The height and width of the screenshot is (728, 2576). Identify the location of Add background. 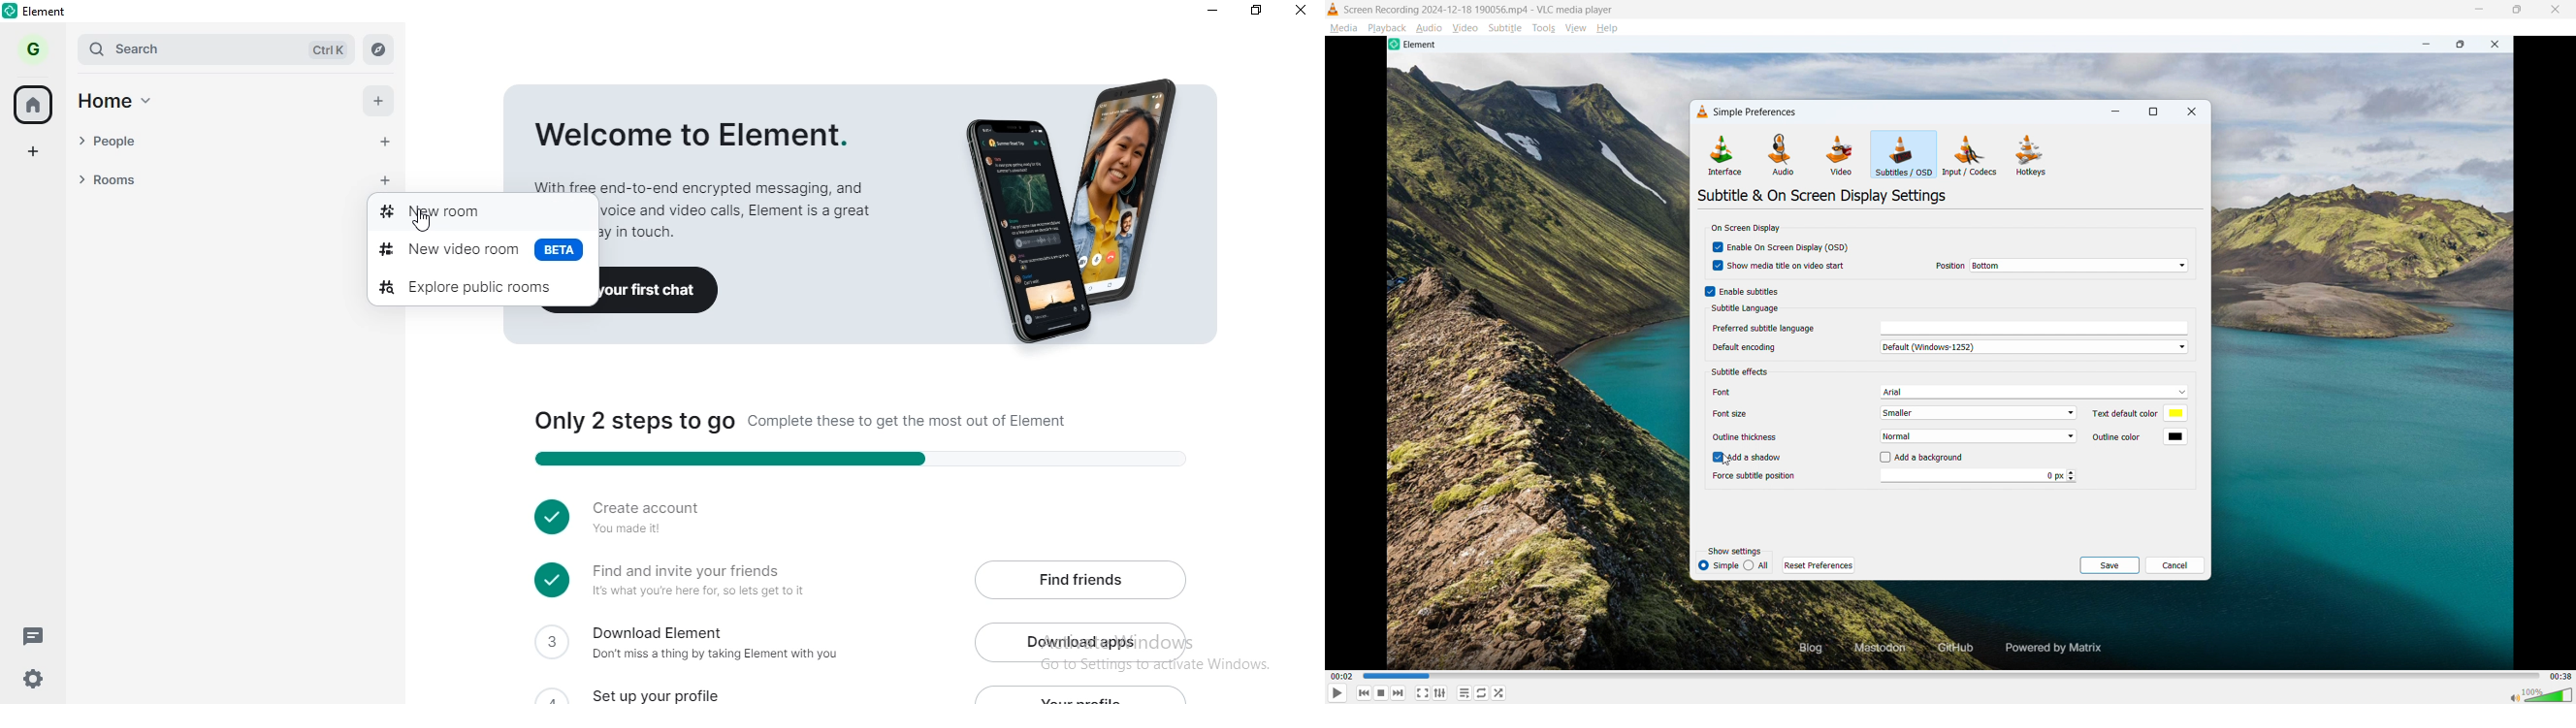
(1932, 458).